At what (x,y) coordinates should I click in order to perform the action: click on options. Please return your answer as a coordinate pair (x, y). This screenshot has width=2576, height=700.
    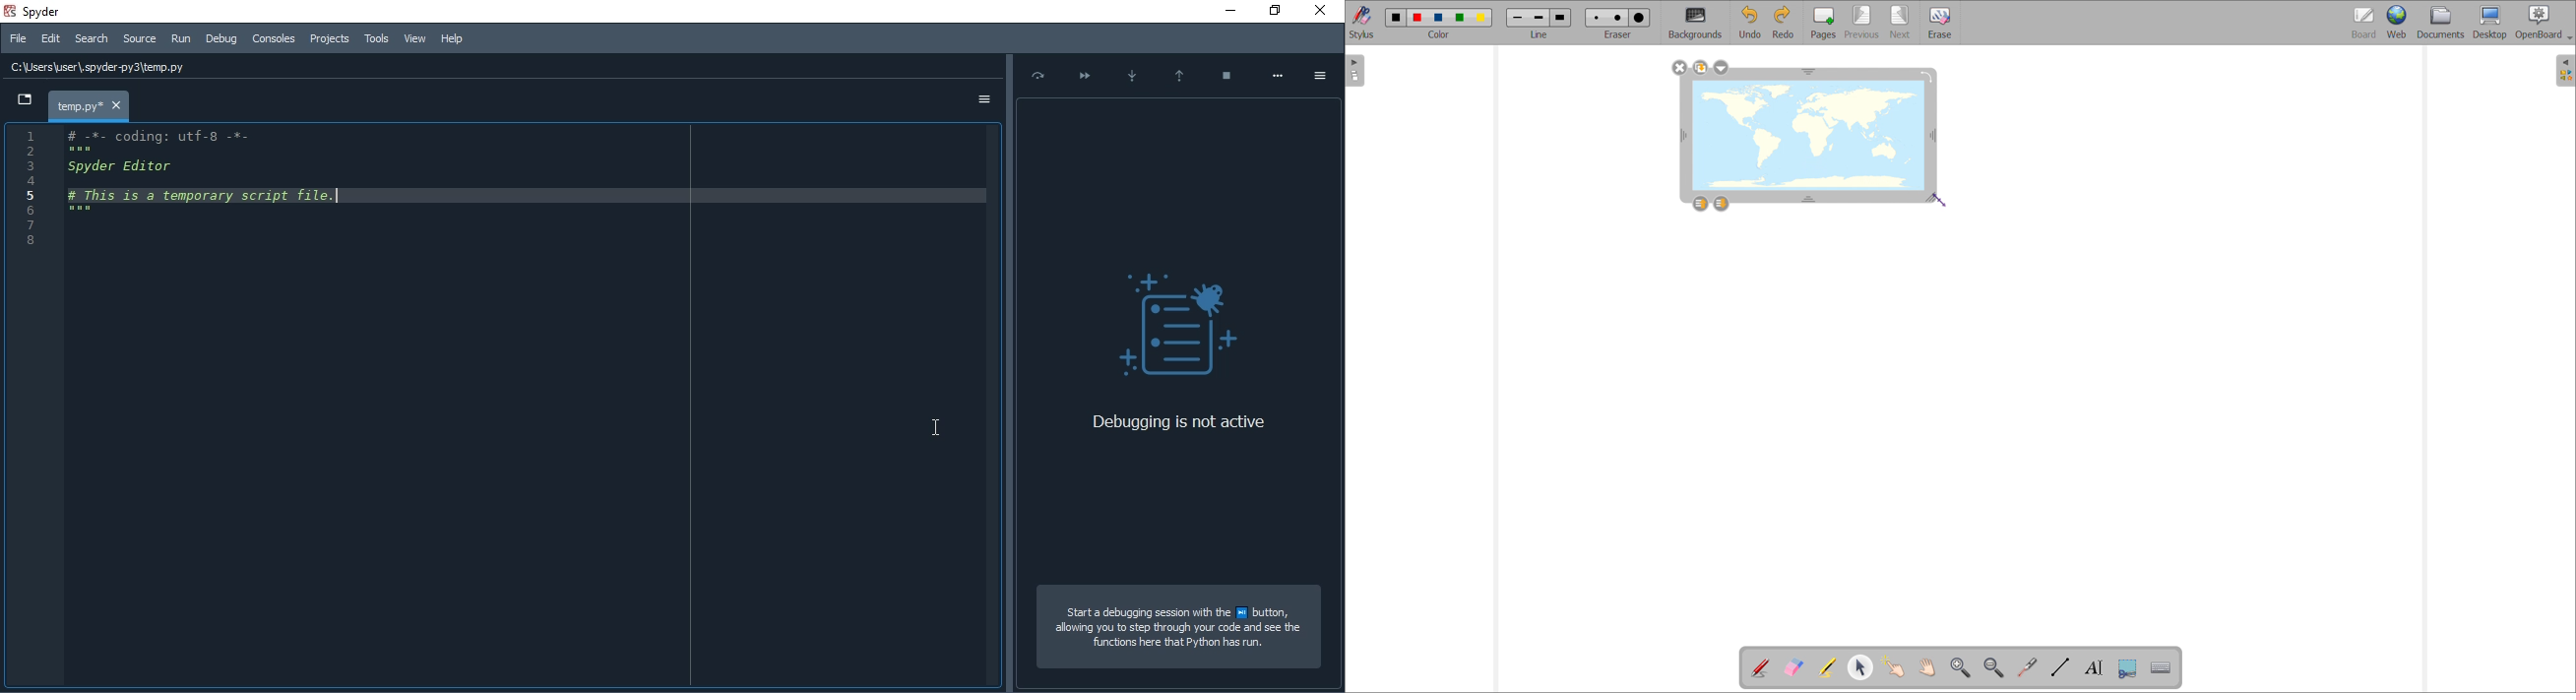
    Looking at the image, I should click on (1324, 74).